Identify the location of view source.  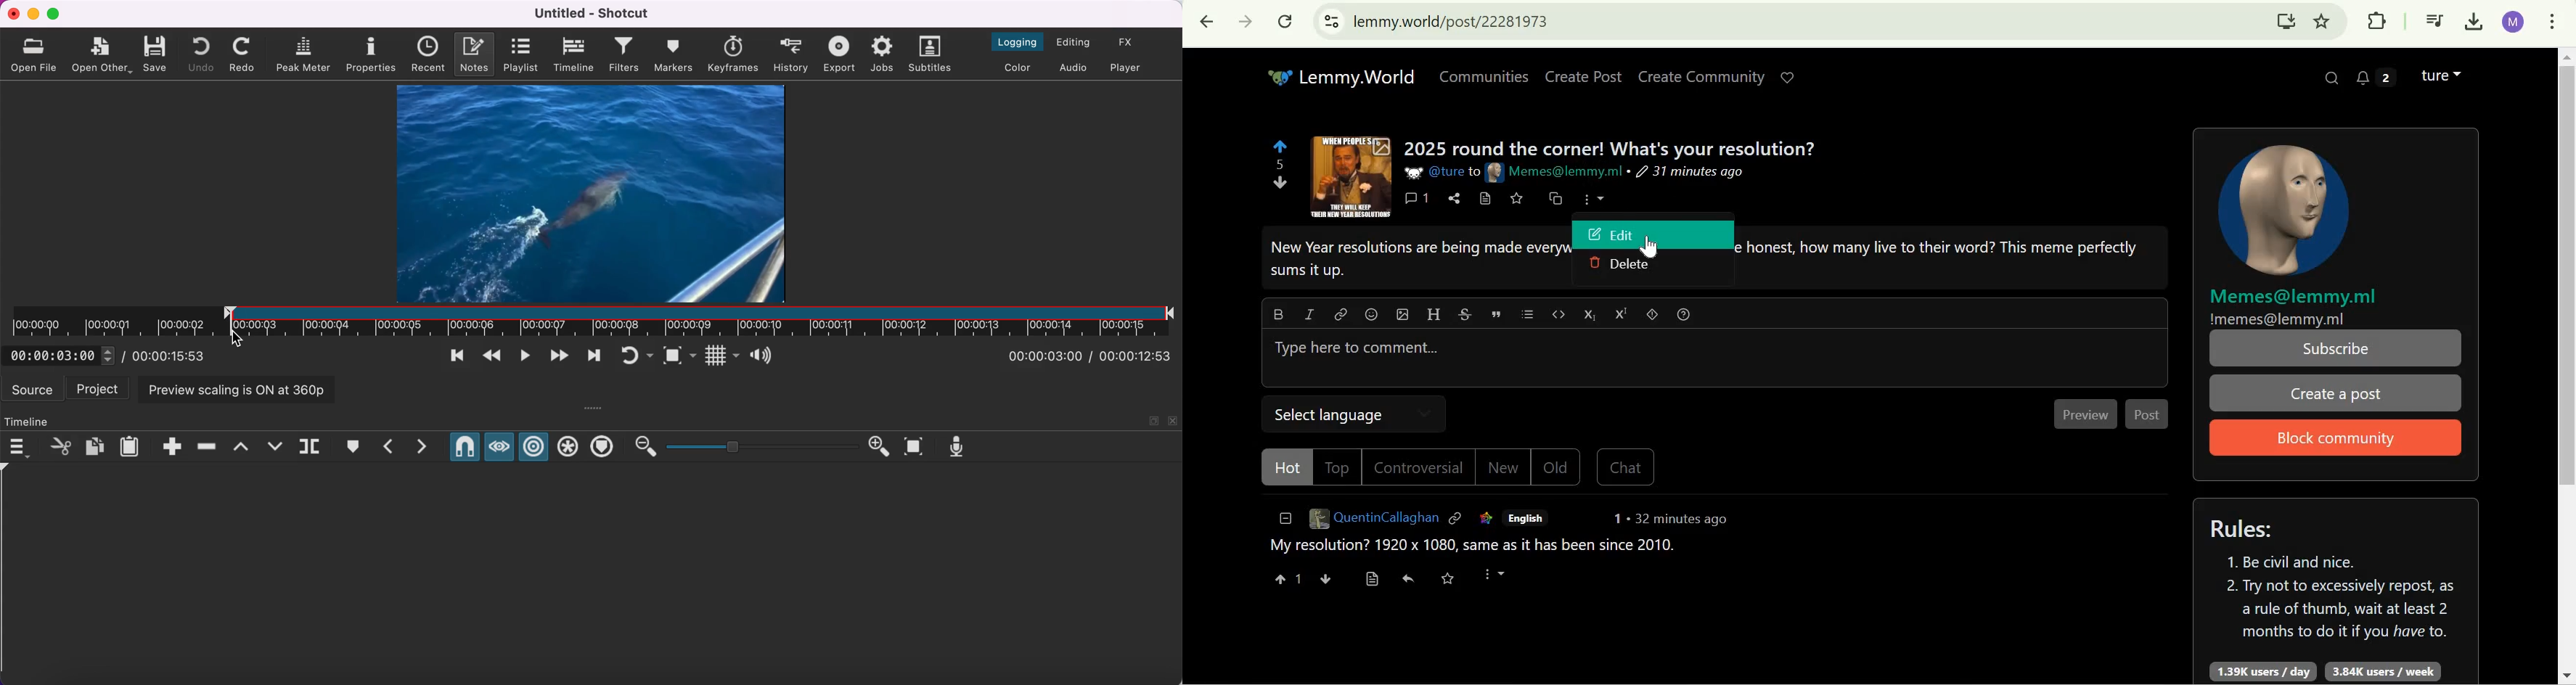
(1372, 580).